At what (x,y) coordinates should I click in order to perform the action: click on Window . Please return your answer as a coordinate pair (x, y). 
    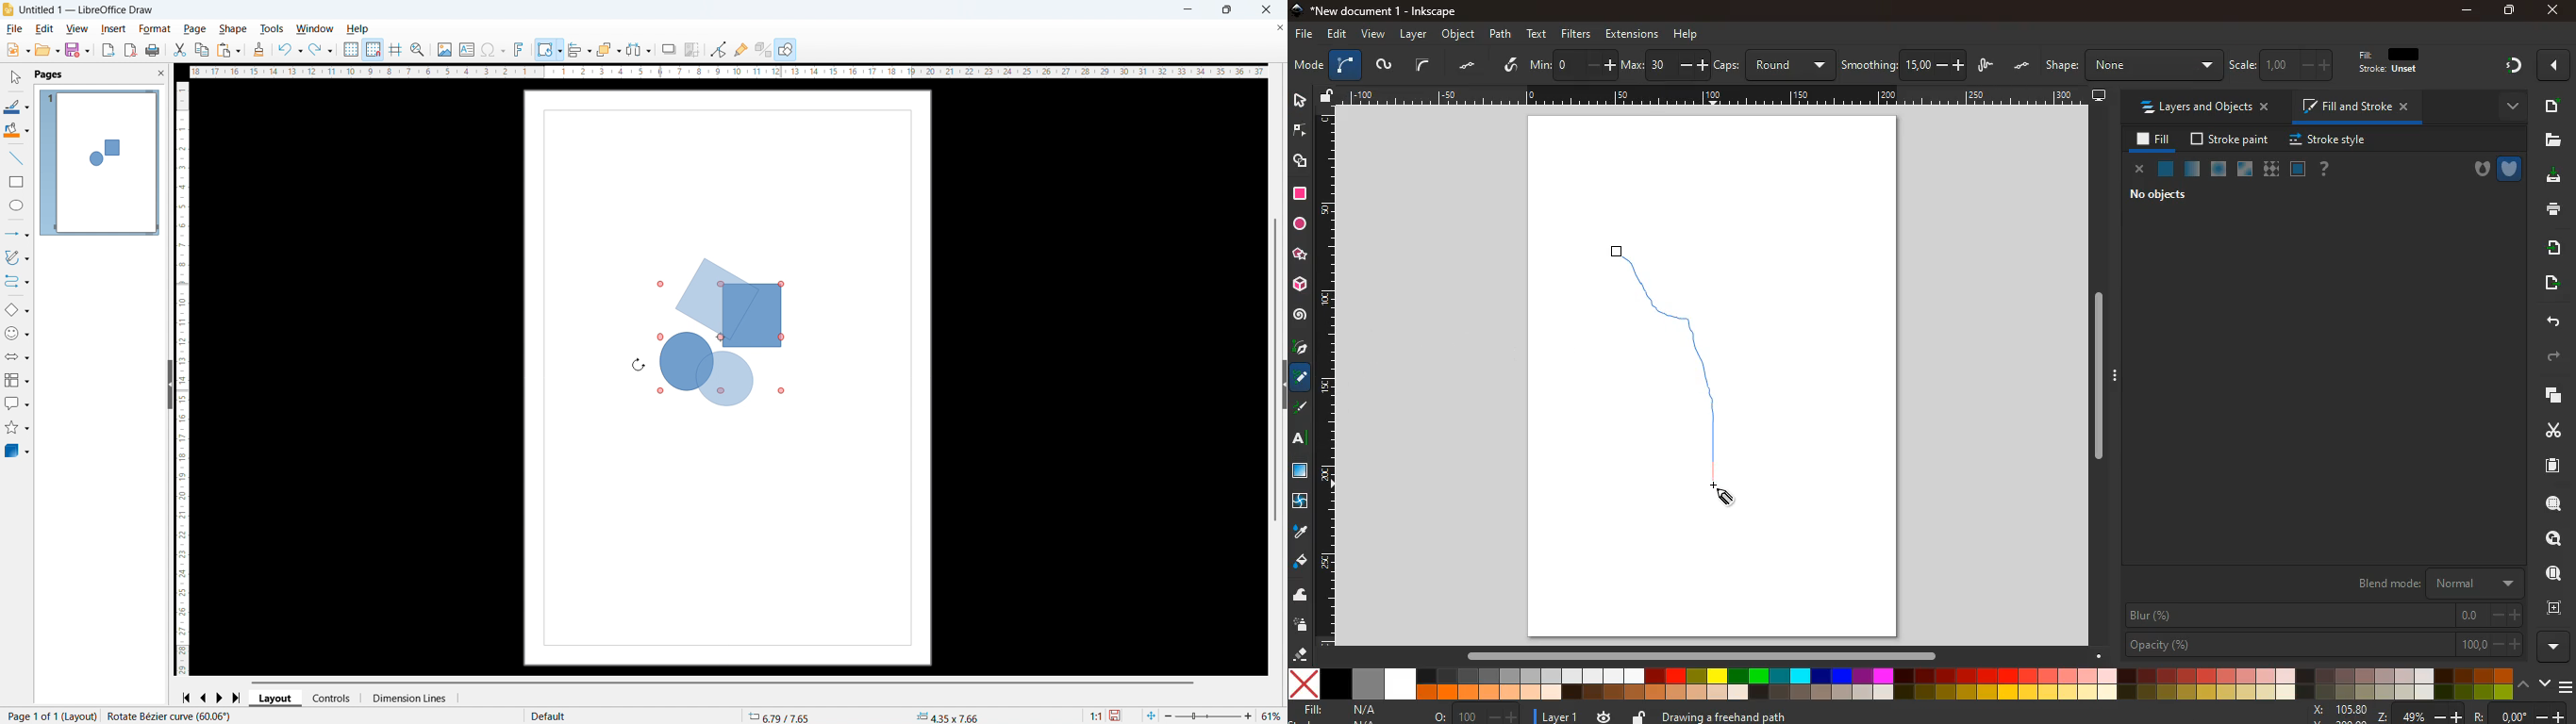
    Looking at the image, I should click on (314, 29).